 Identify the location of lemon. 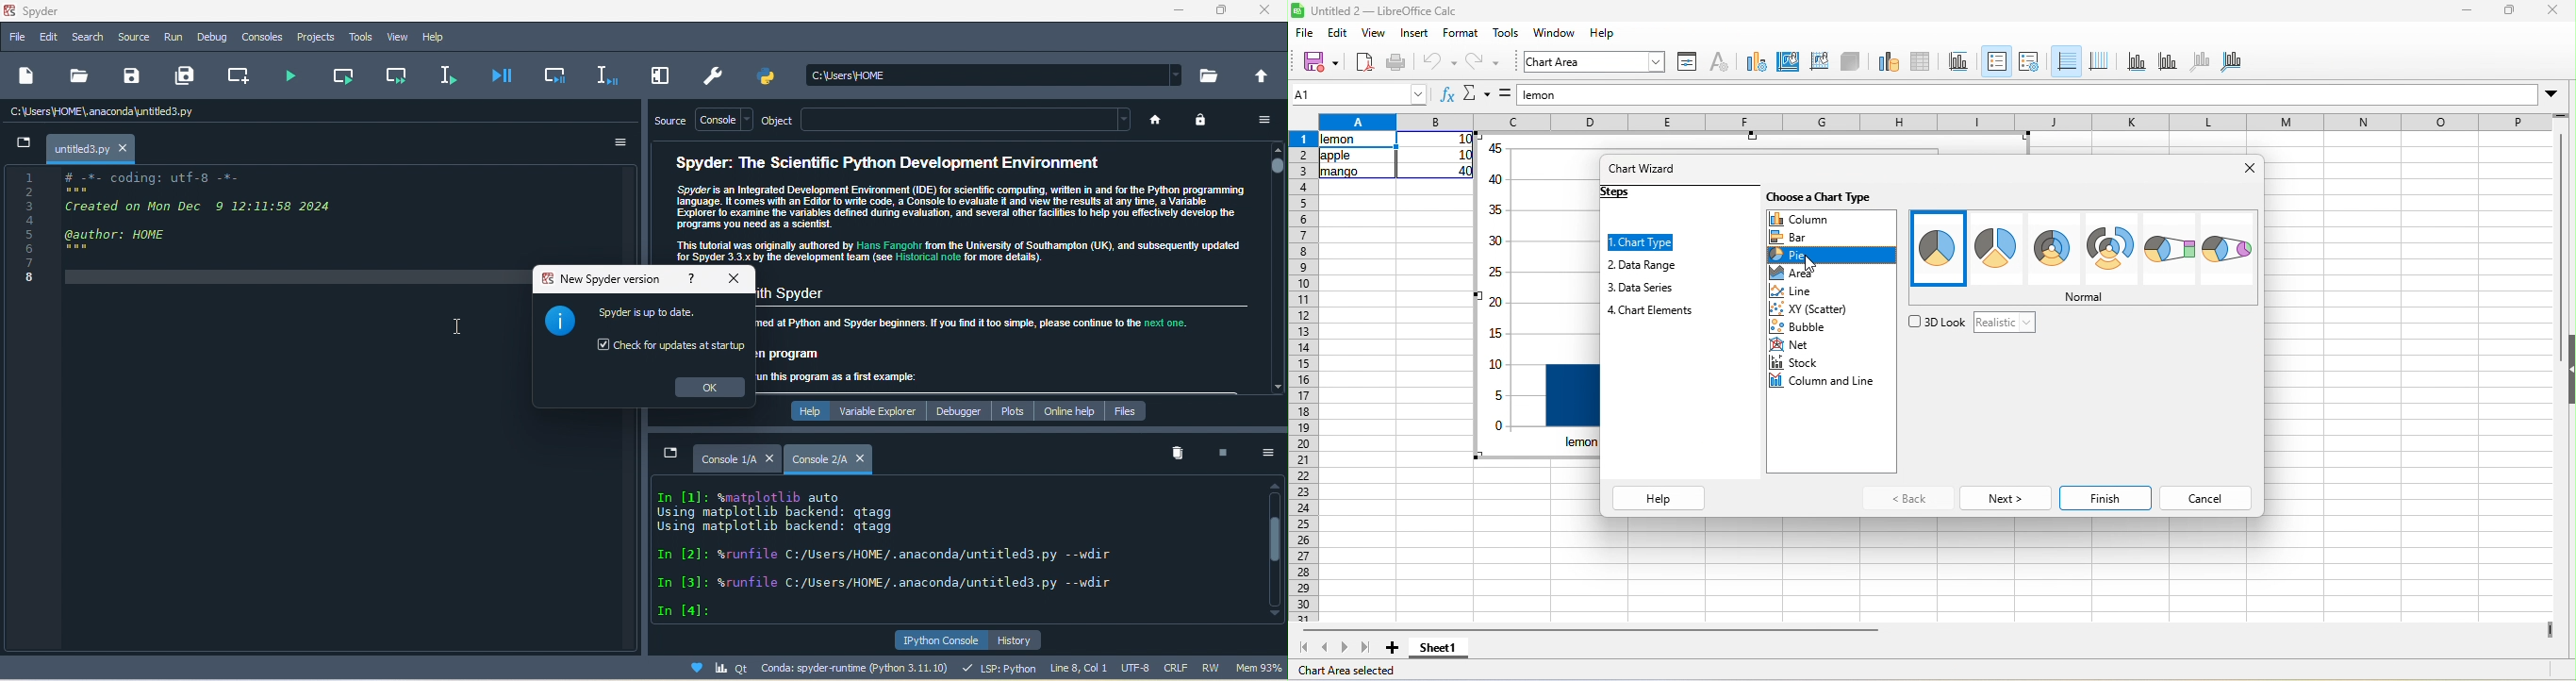
(2026, 95).